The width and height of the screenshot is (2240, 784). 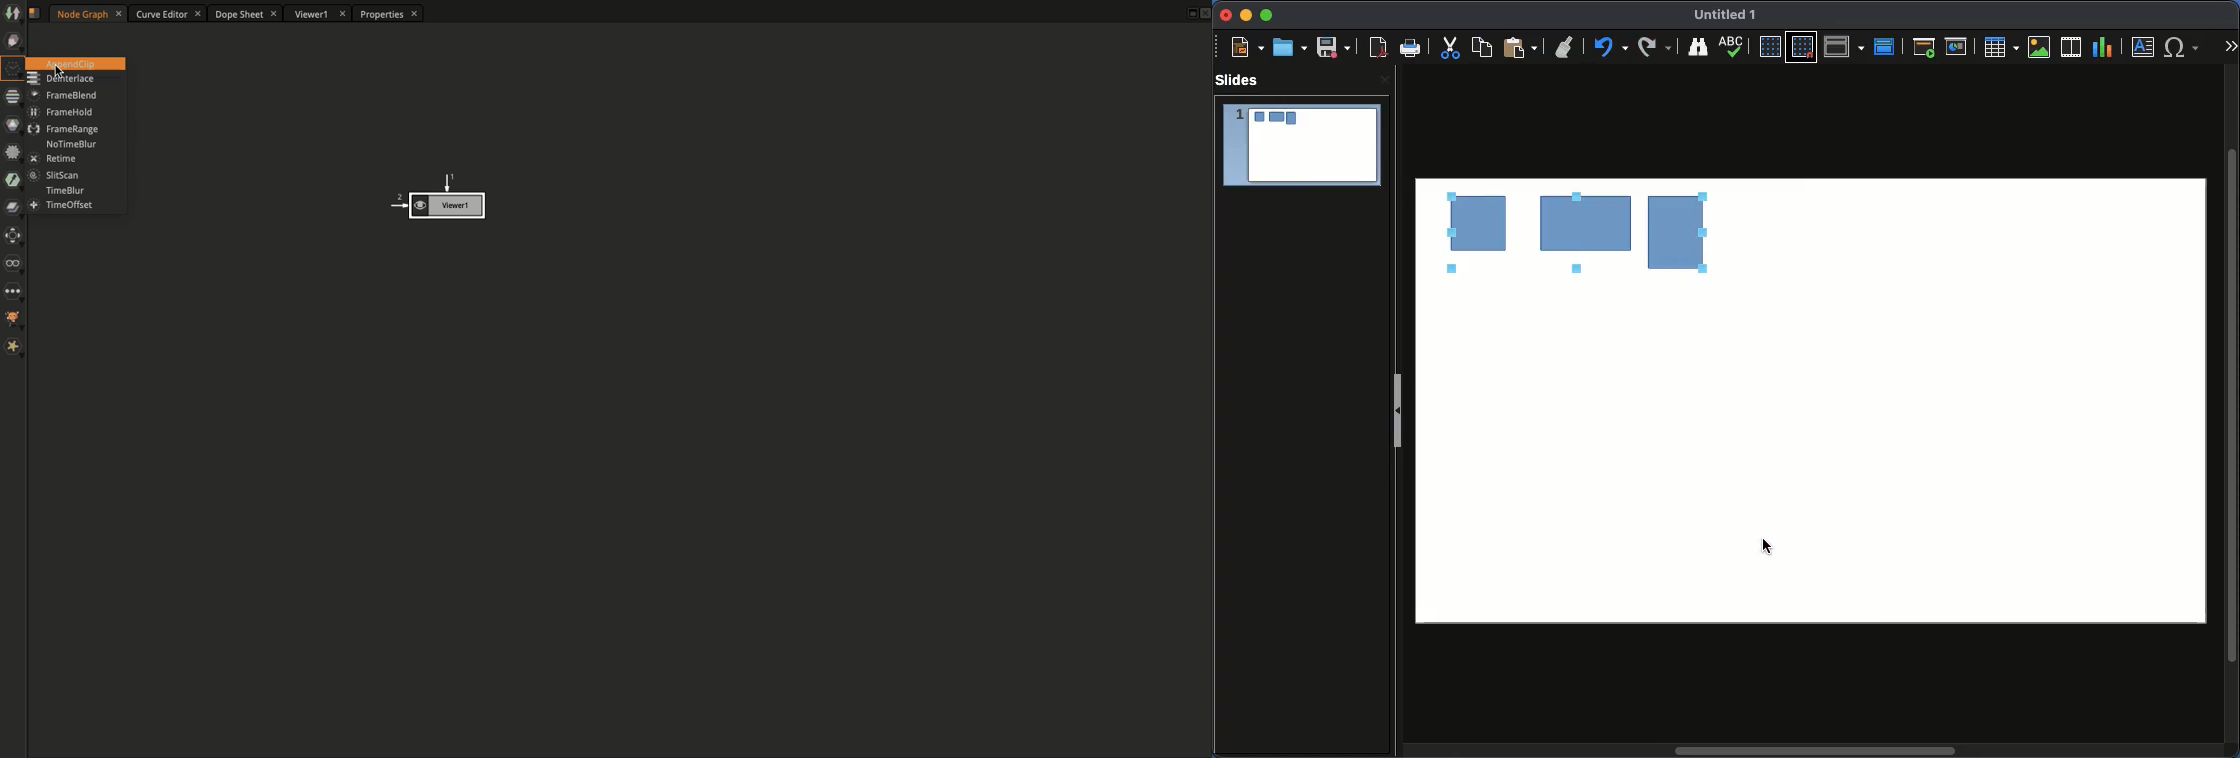 I want to click on Cute, so click(x=1452, y=50).